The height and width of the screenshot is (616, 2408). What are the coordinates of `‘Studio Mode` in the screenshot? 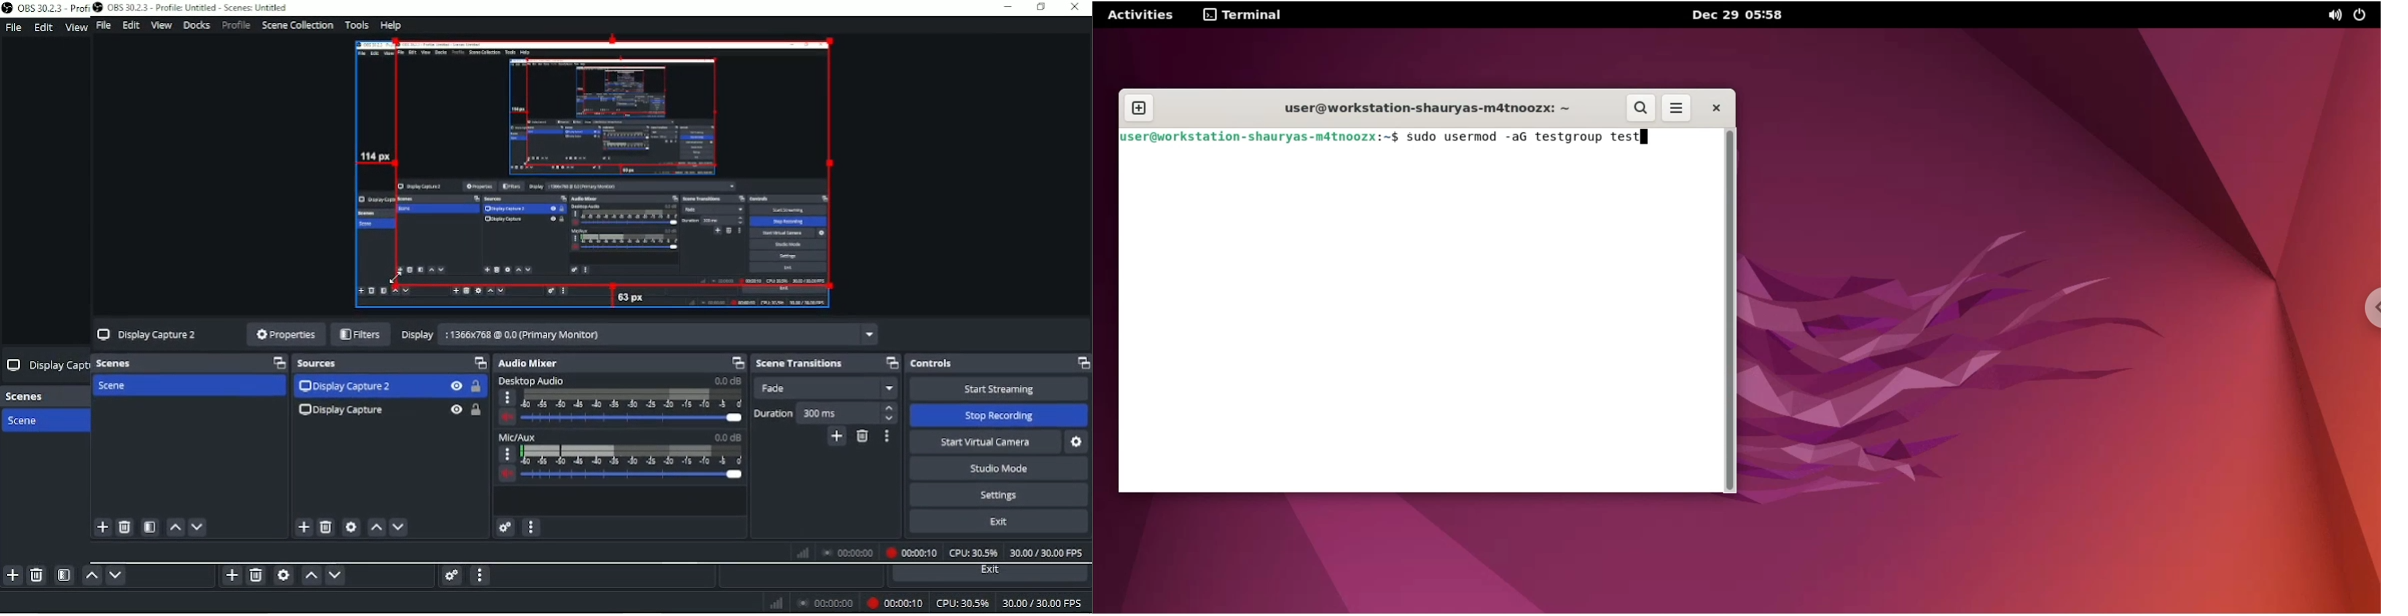 It's located at (997, 467).